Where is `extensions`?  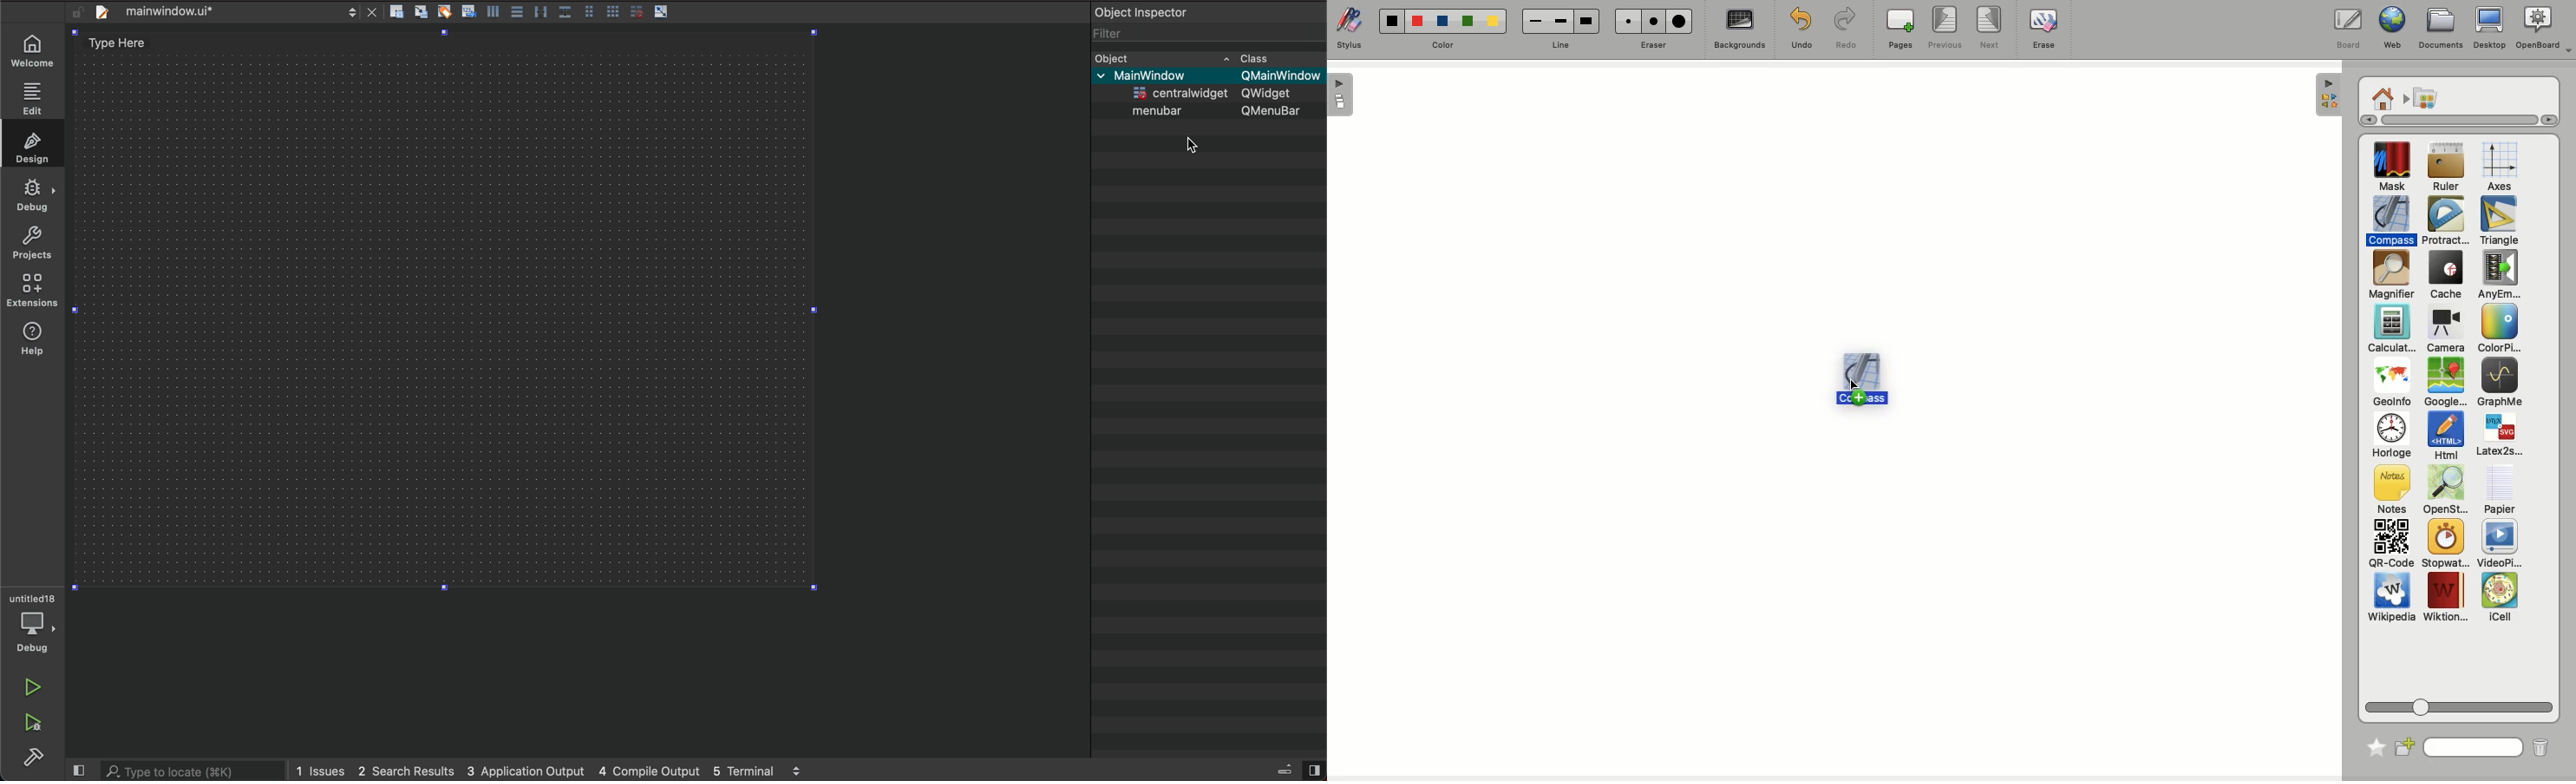
extensions is located at coordinates (34, 337).